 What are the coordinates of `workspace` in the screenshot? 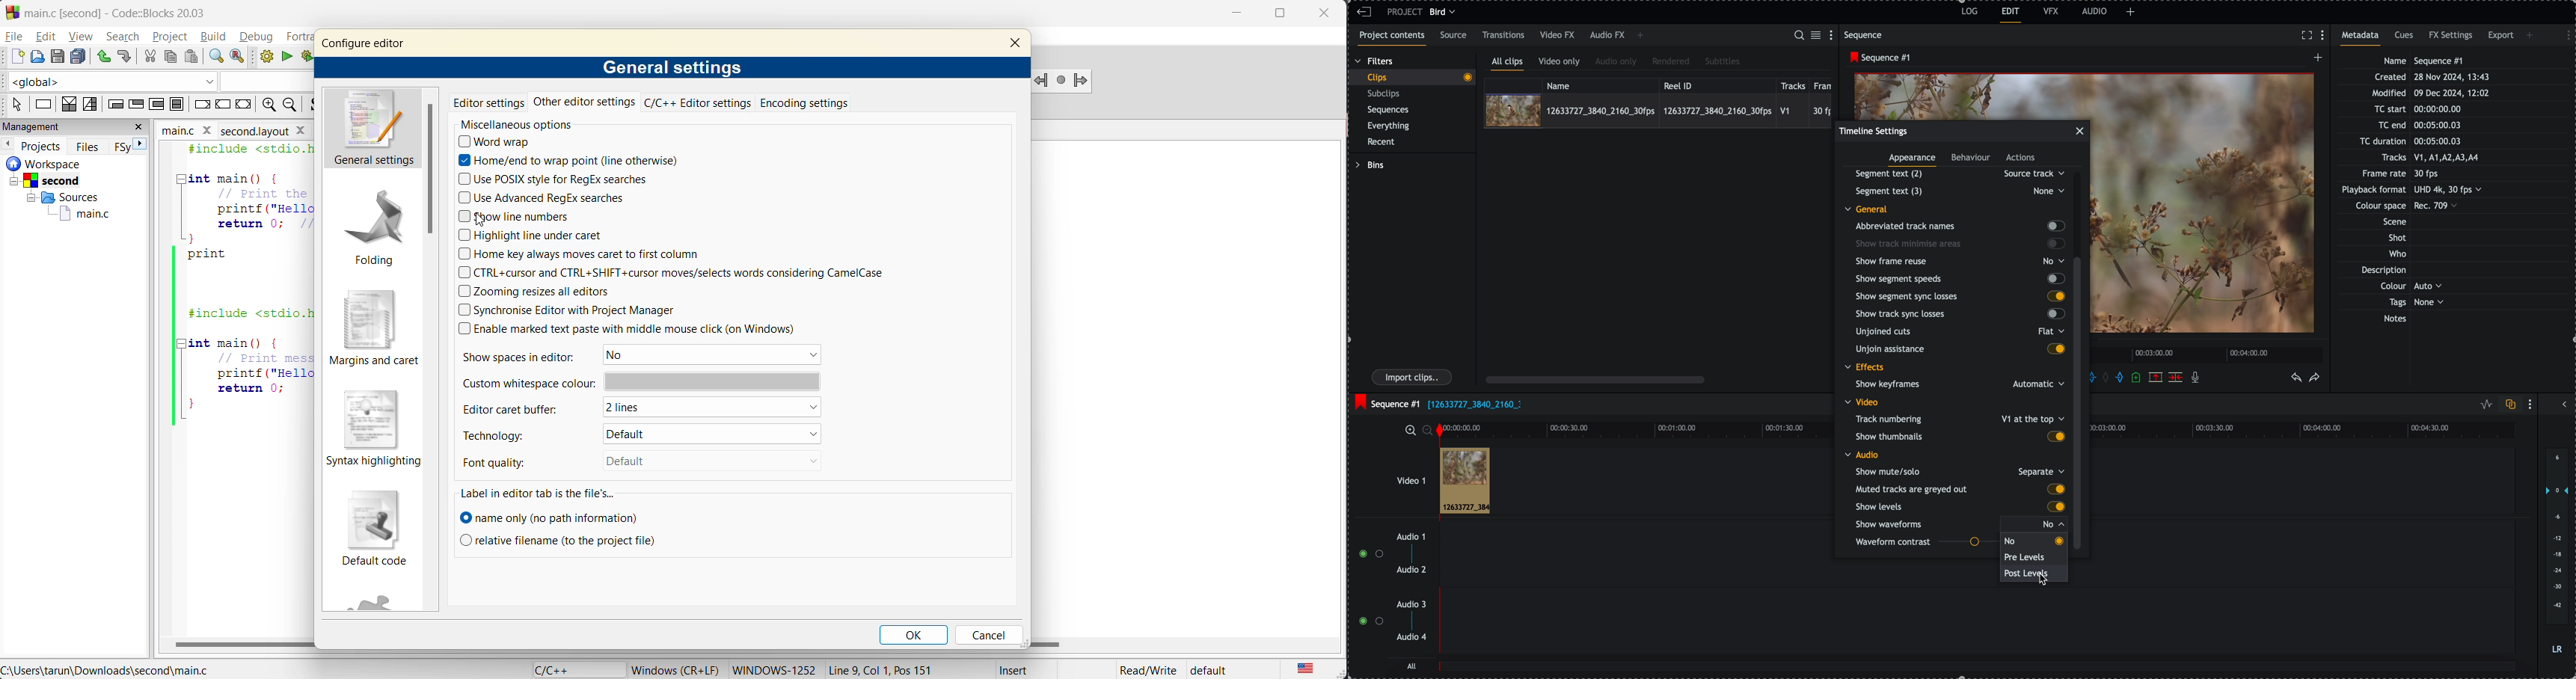 It's located at (67, 163).